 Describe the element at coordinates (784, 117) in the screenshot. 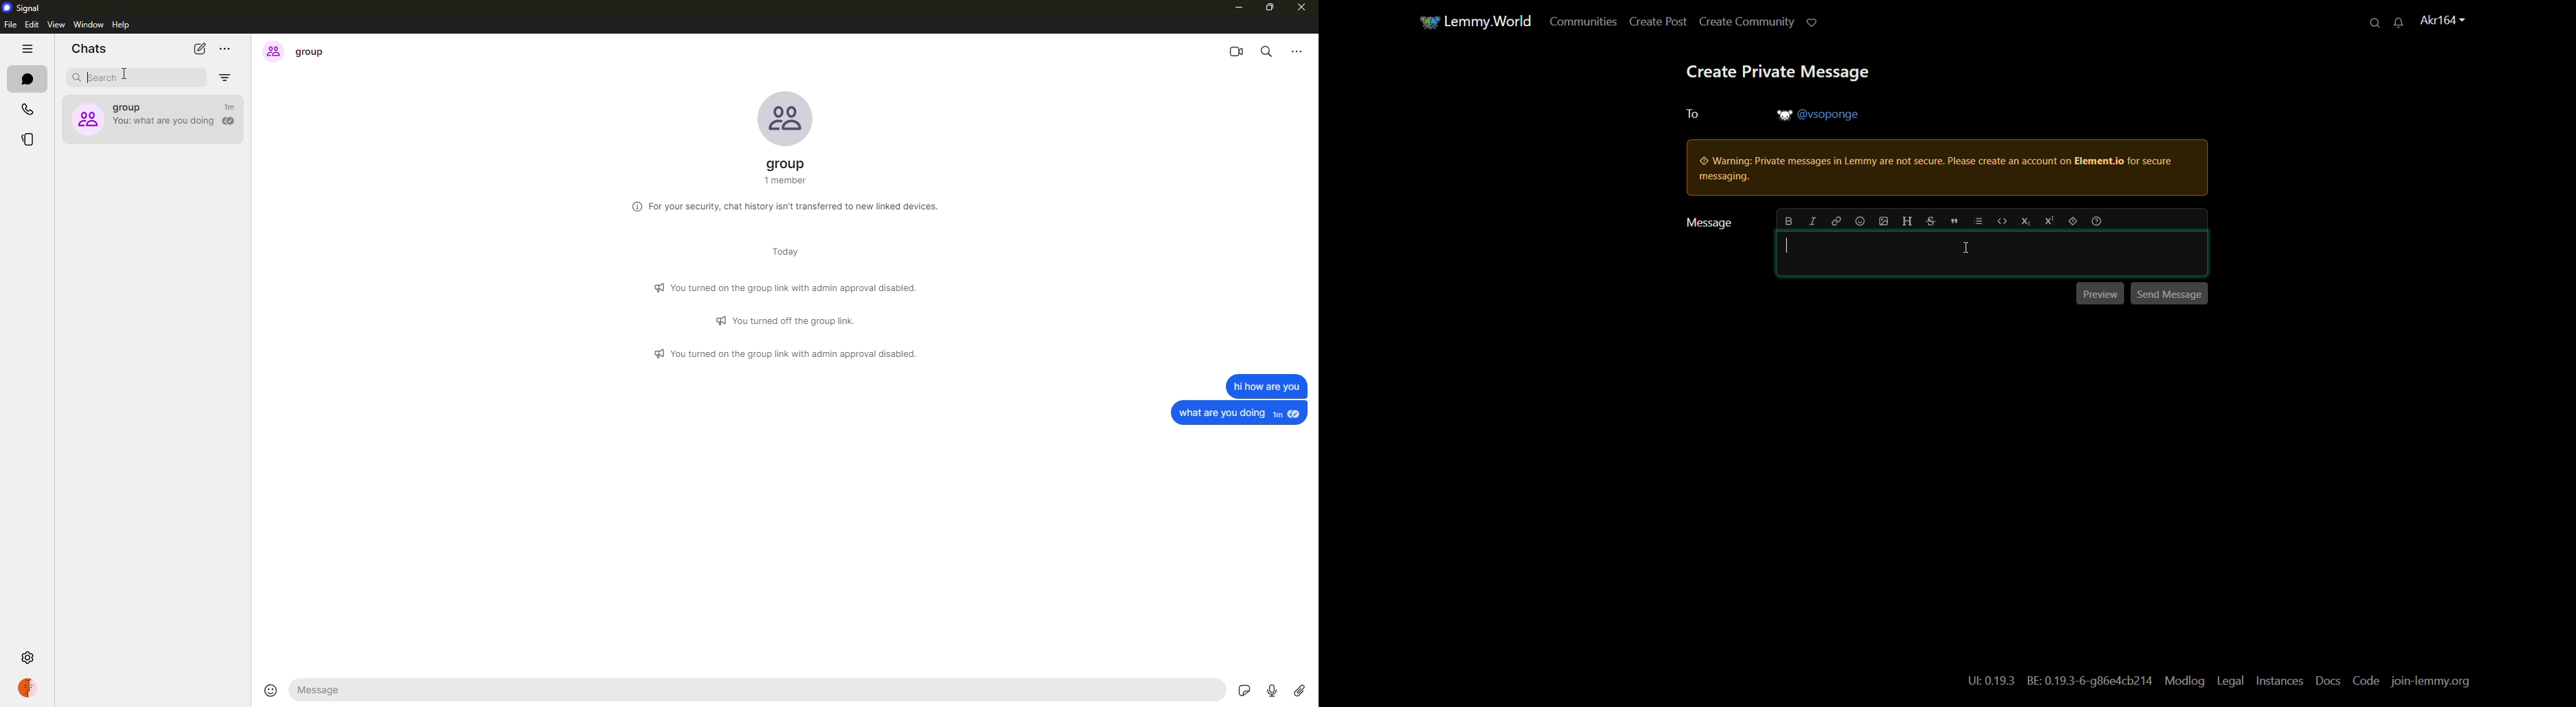

I see `profile pic` at that location.